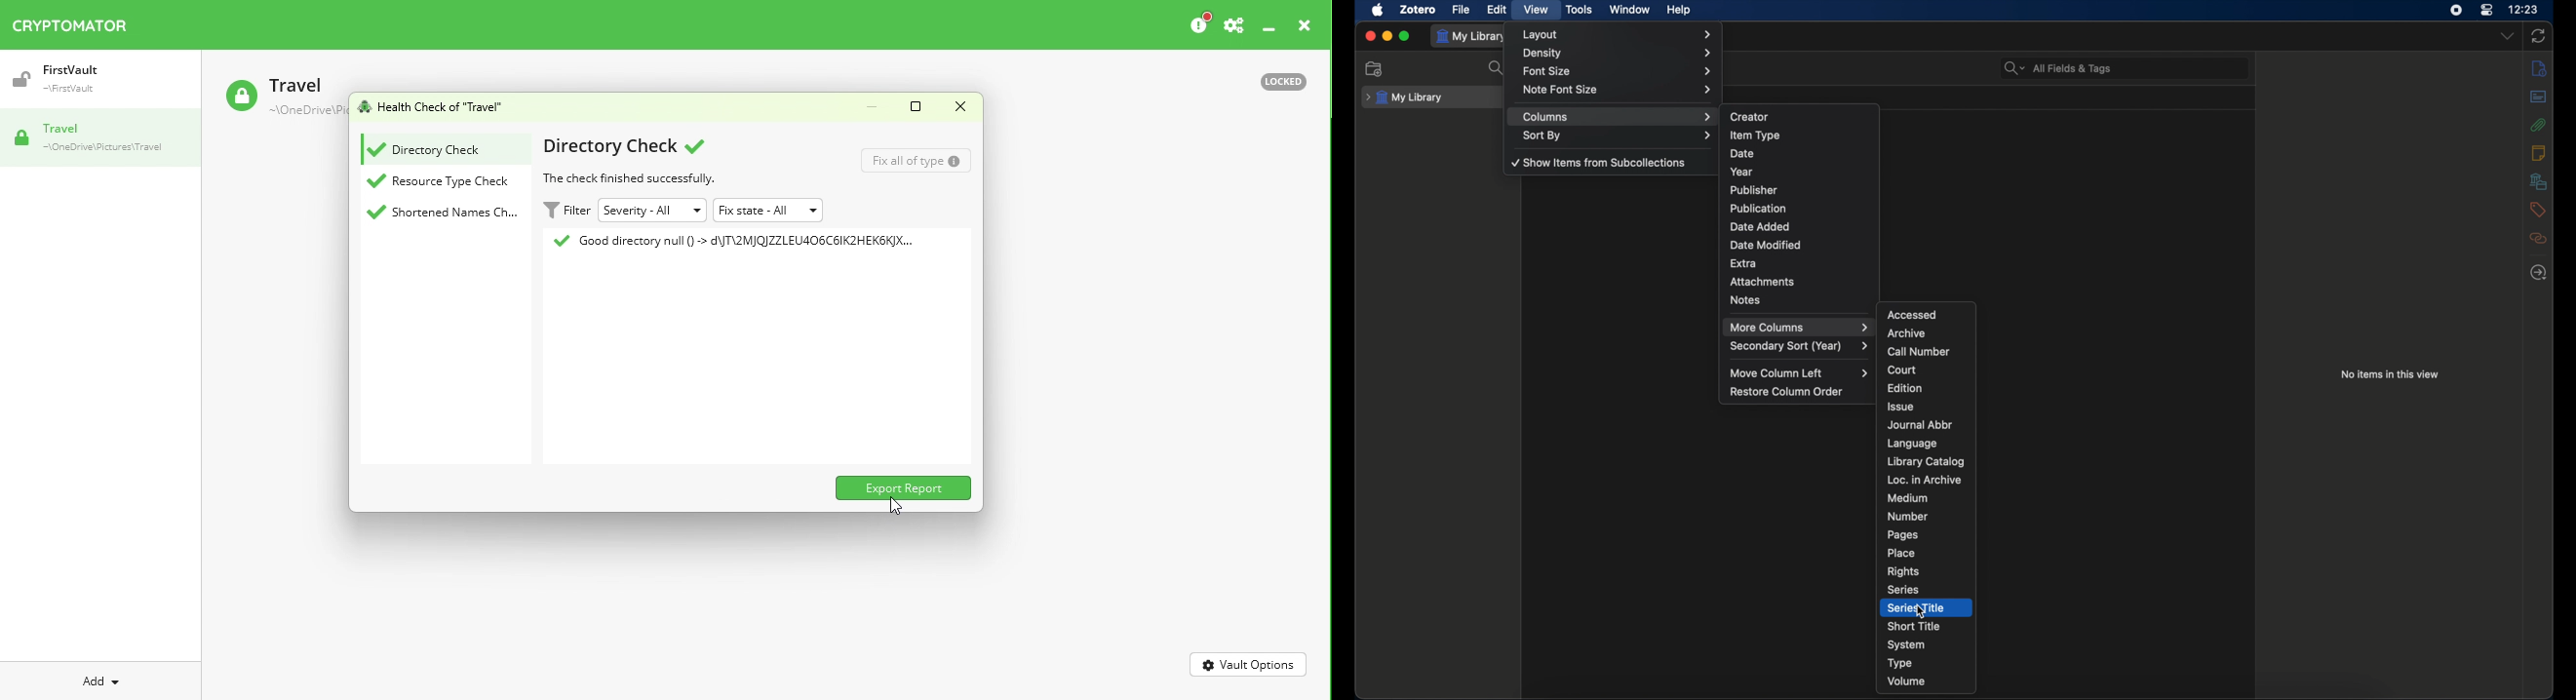  Describe the element at coordinates (1618, 53) in the screenshot. I see `density` at that location.